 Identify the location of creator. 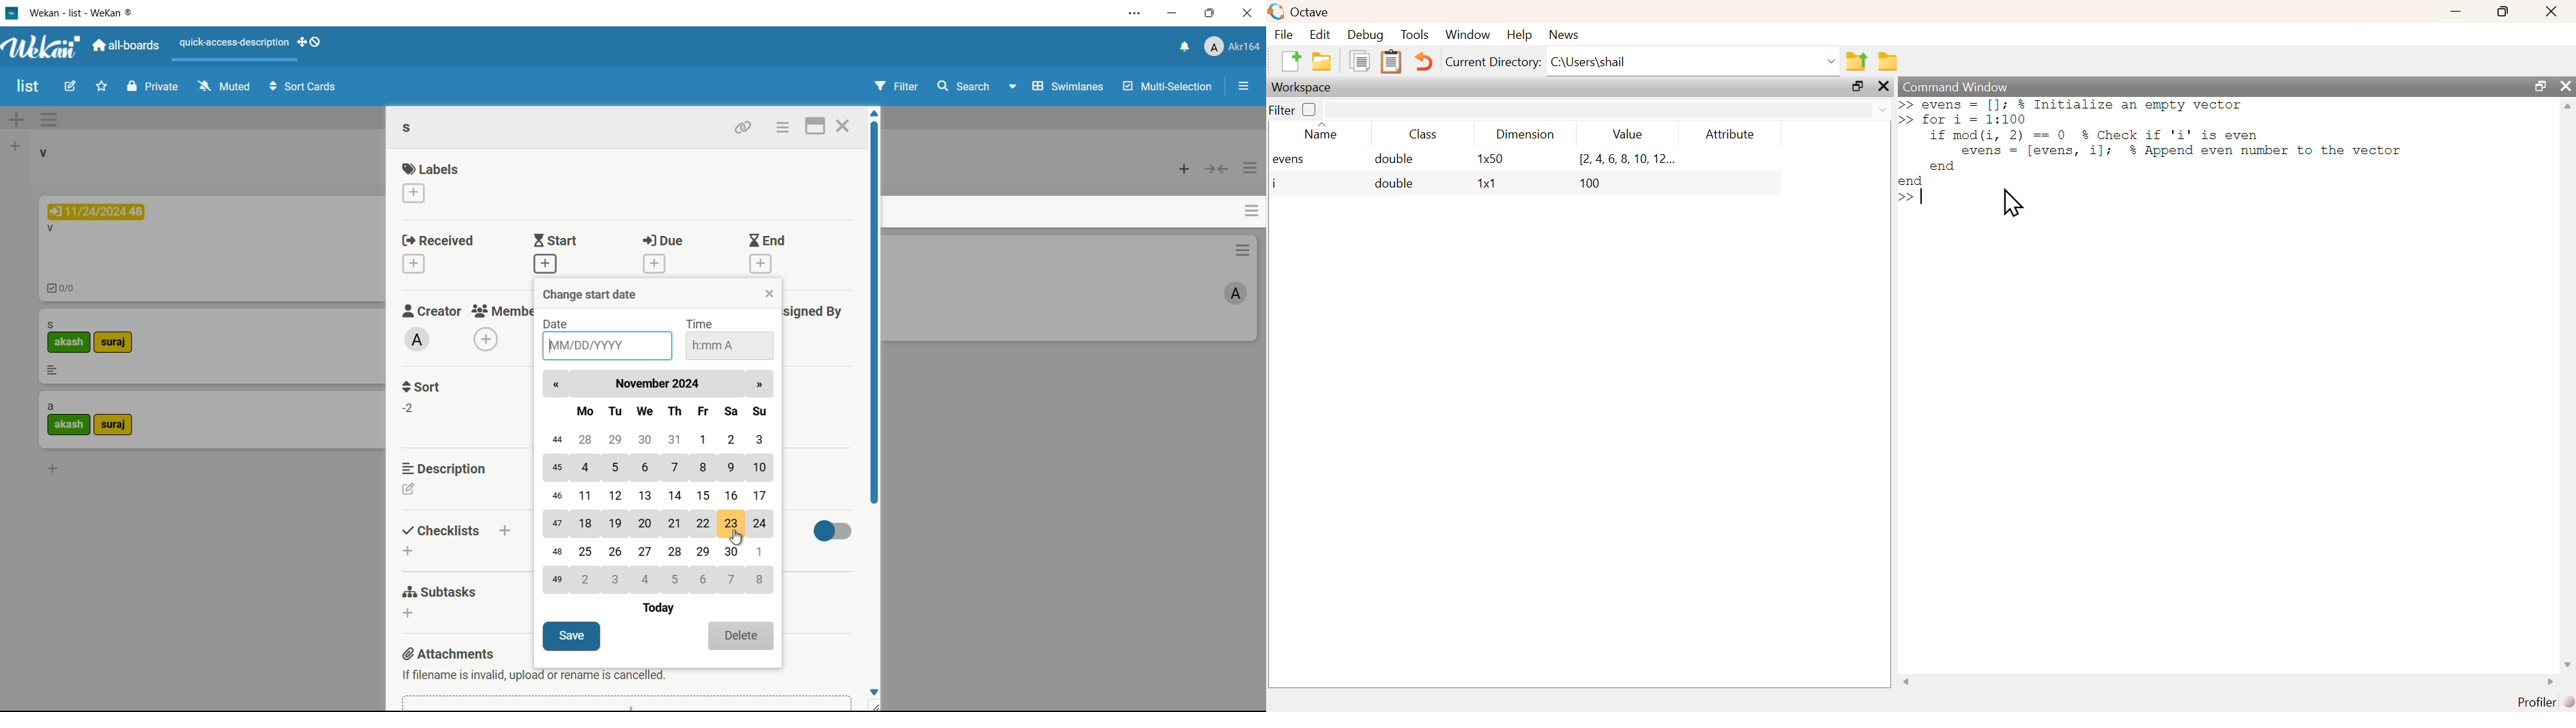
(429, 311).